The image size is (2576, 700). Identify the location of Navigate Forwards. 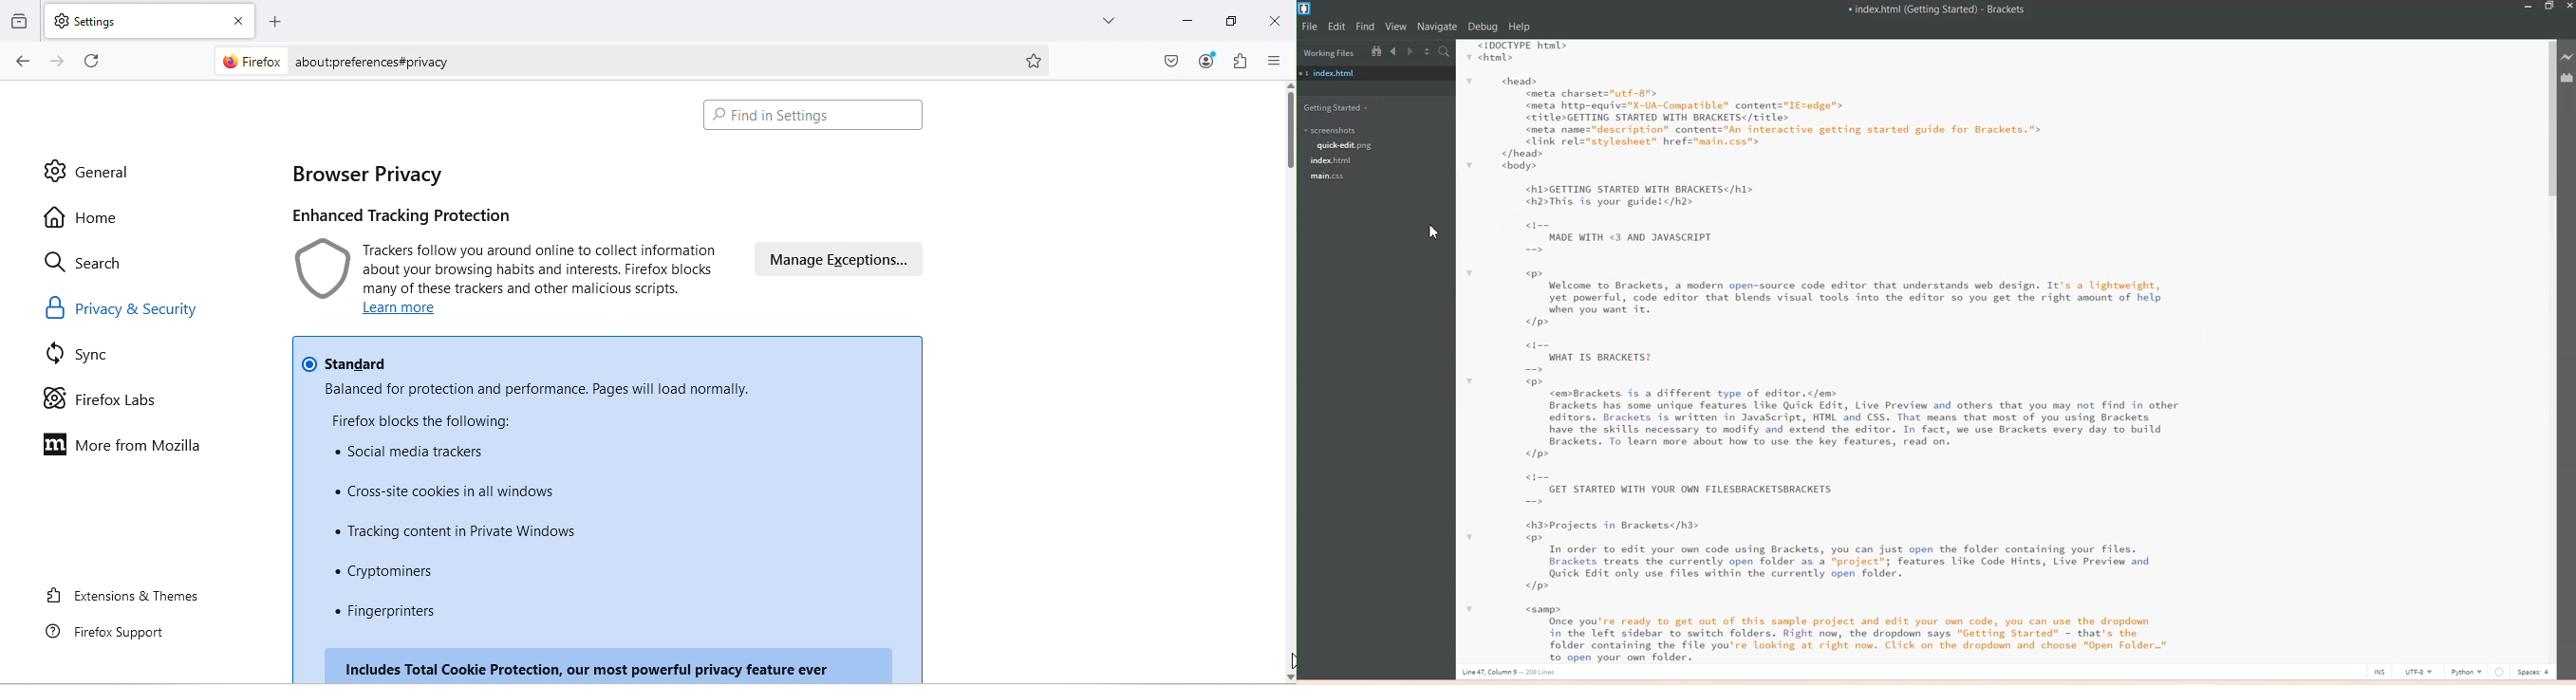
(1411, 51).